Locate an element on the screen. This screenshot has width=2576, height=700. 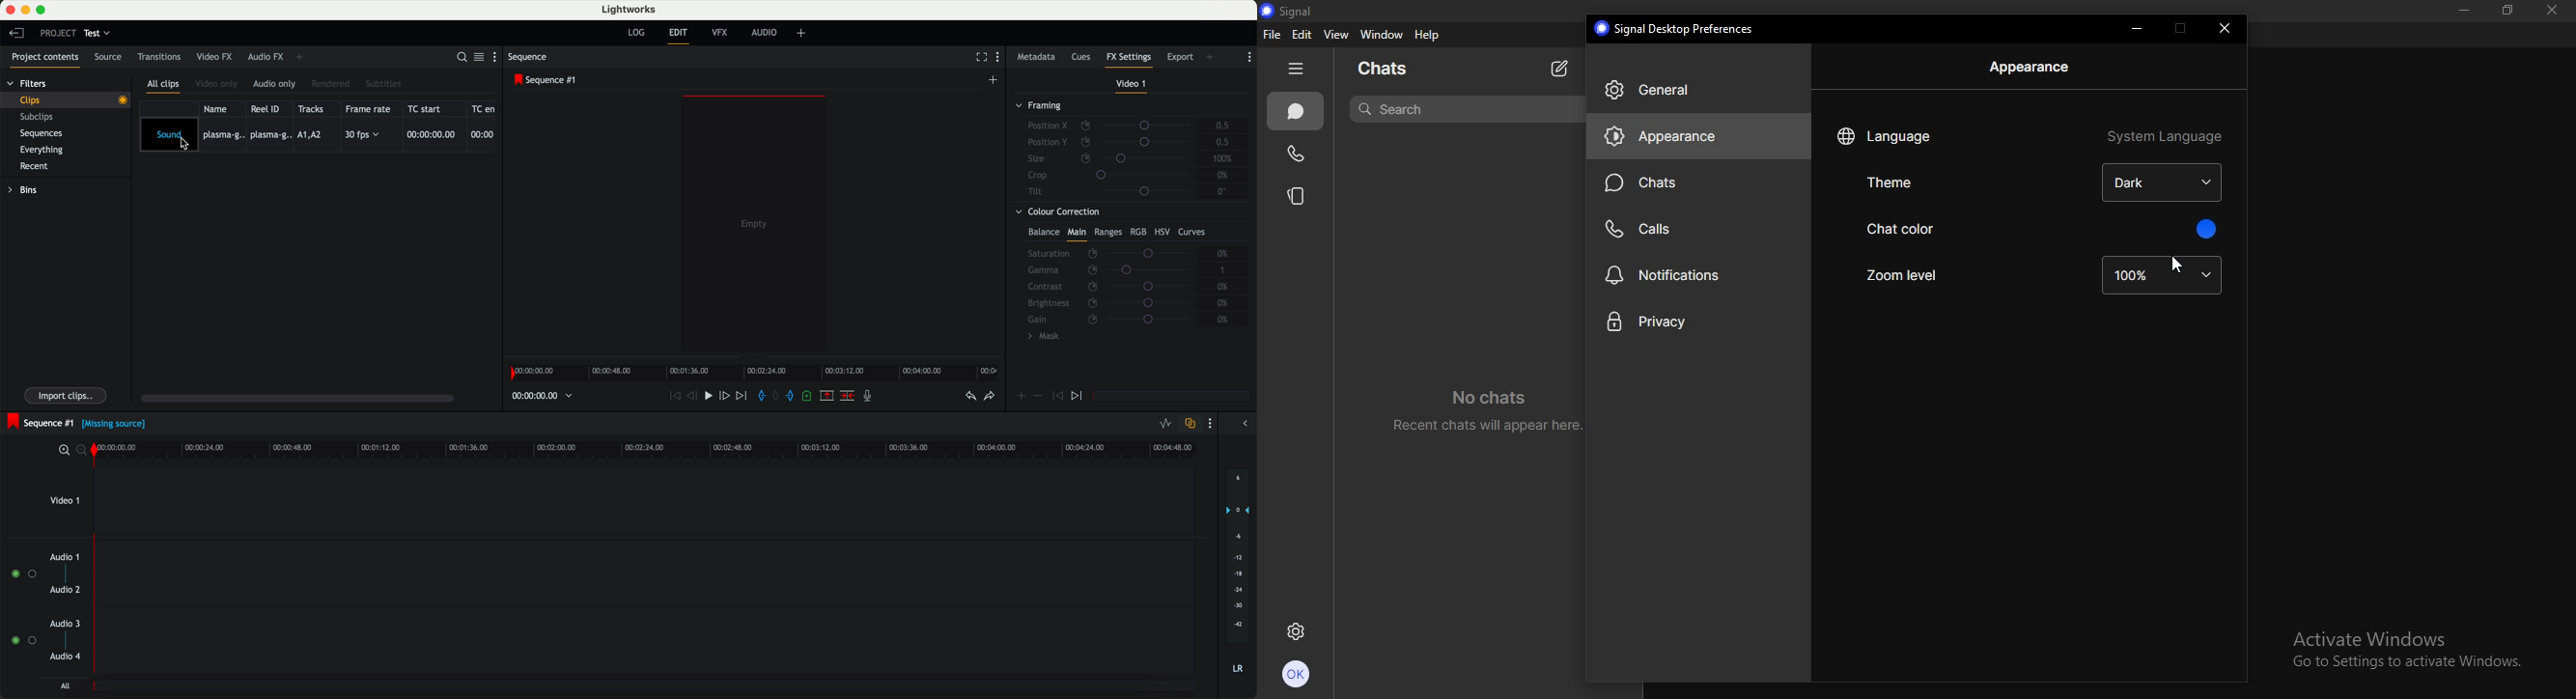
show settings menu is located at coordinates (1212, 425).